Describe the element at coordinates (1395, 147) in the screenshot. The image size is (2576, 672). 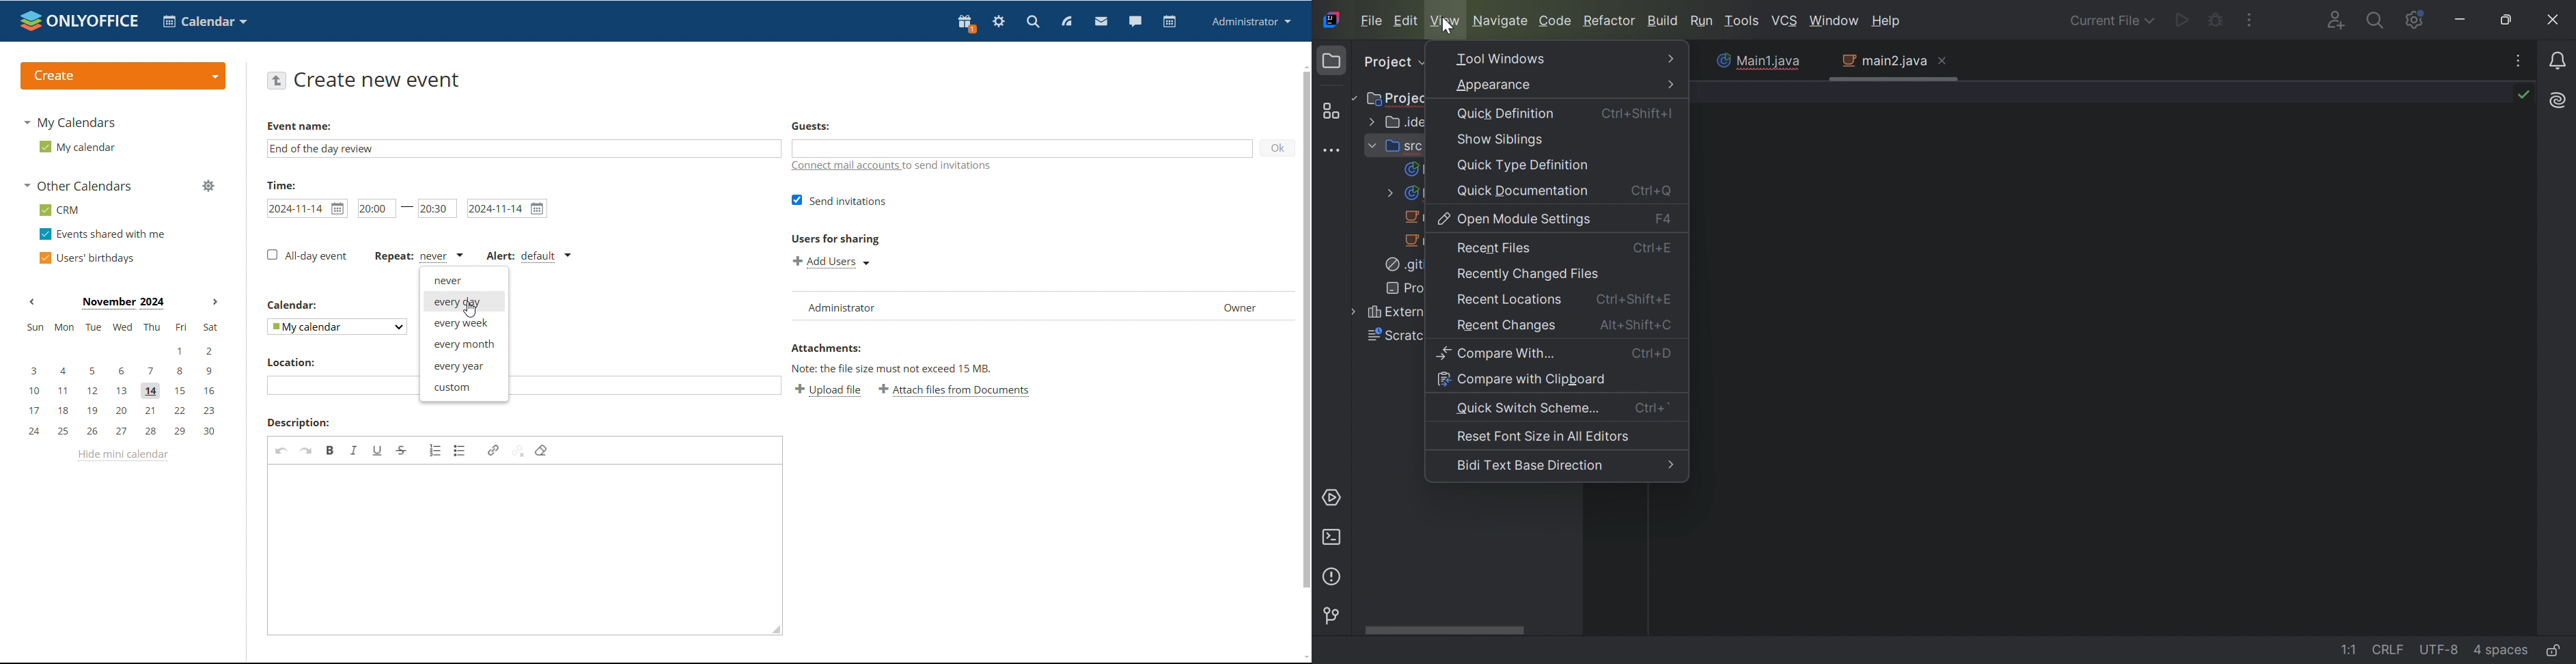
I see `src` at that location.